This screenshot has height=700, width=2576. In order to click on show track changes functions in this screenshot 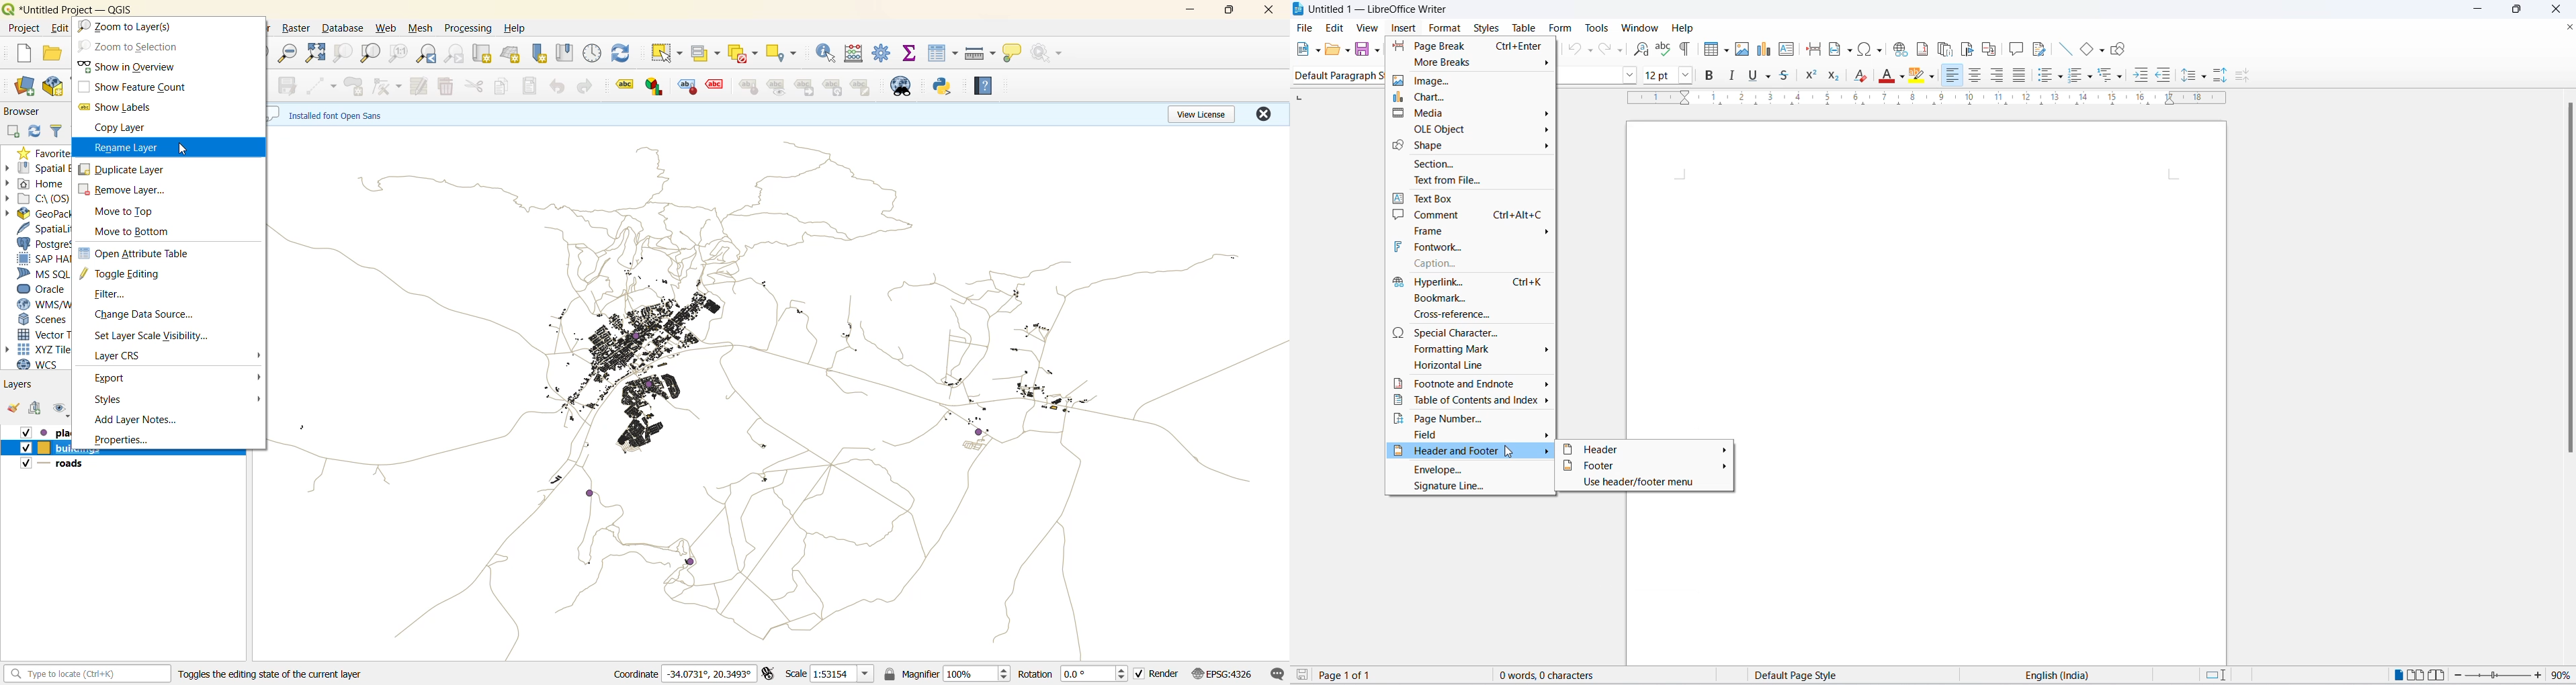, I will do `click(2038, 48)`.